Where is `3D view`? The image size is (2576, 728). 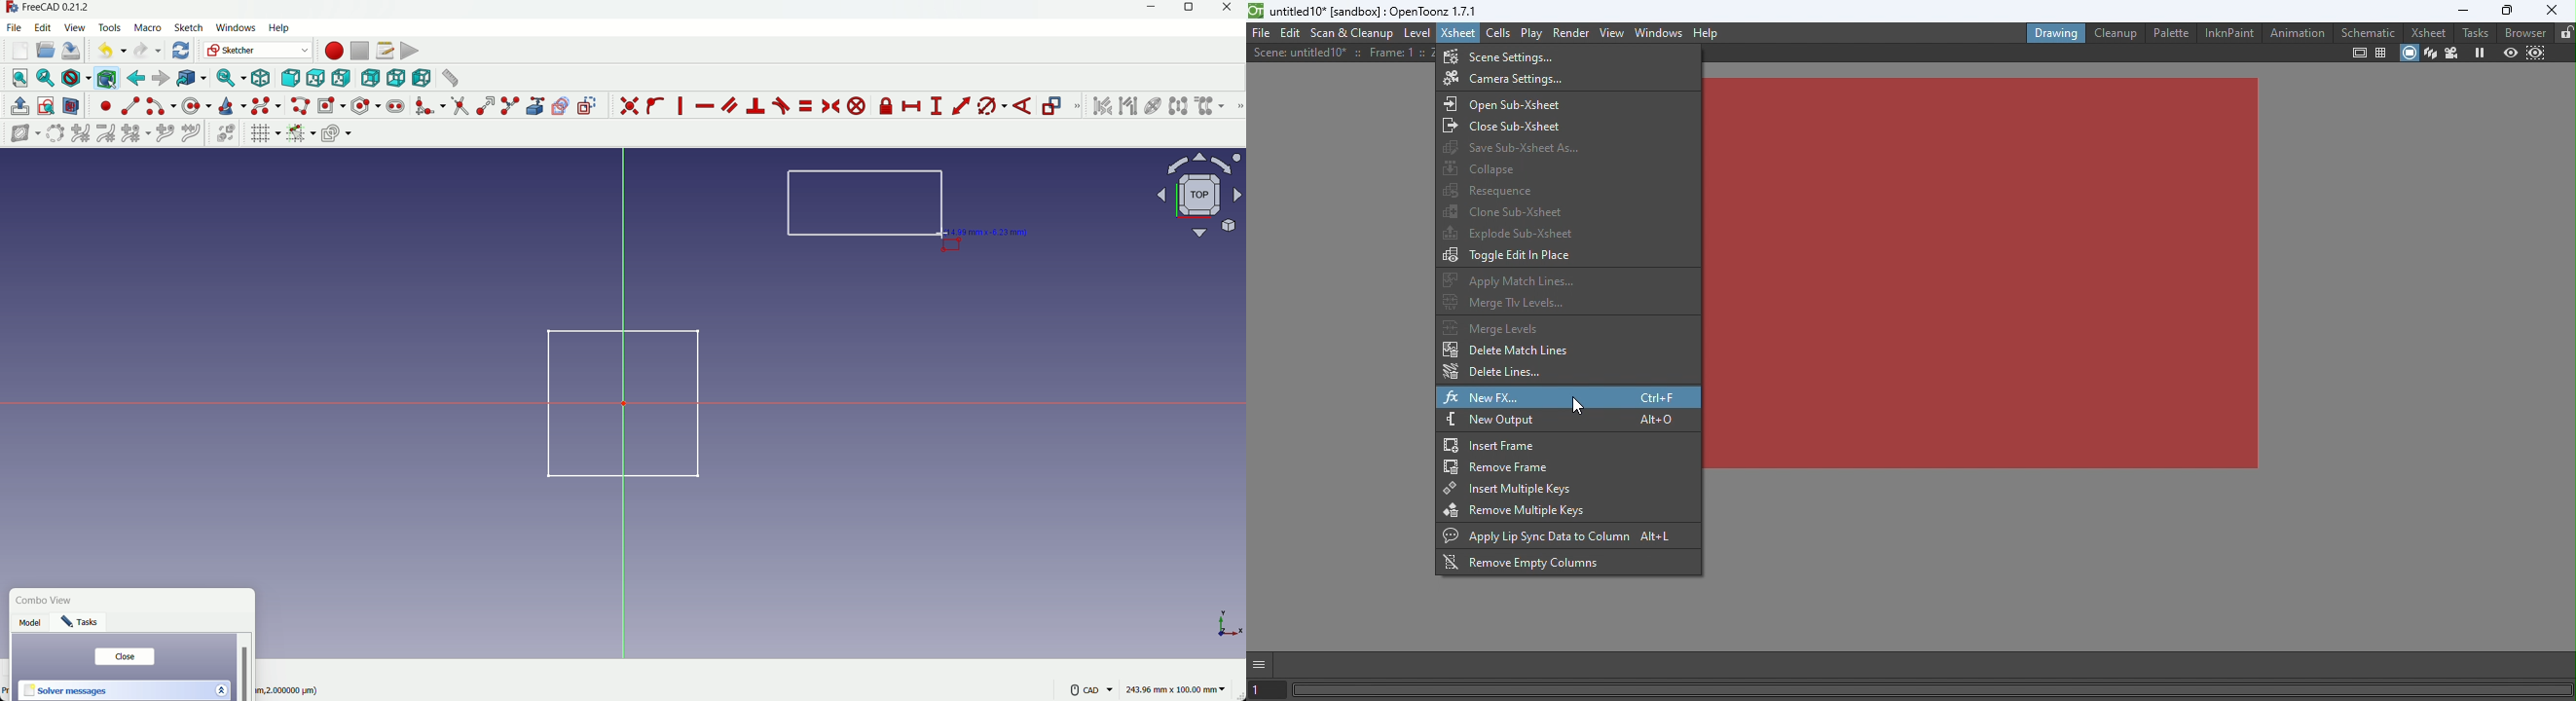 3D view is located at coordinates (2431, 52).